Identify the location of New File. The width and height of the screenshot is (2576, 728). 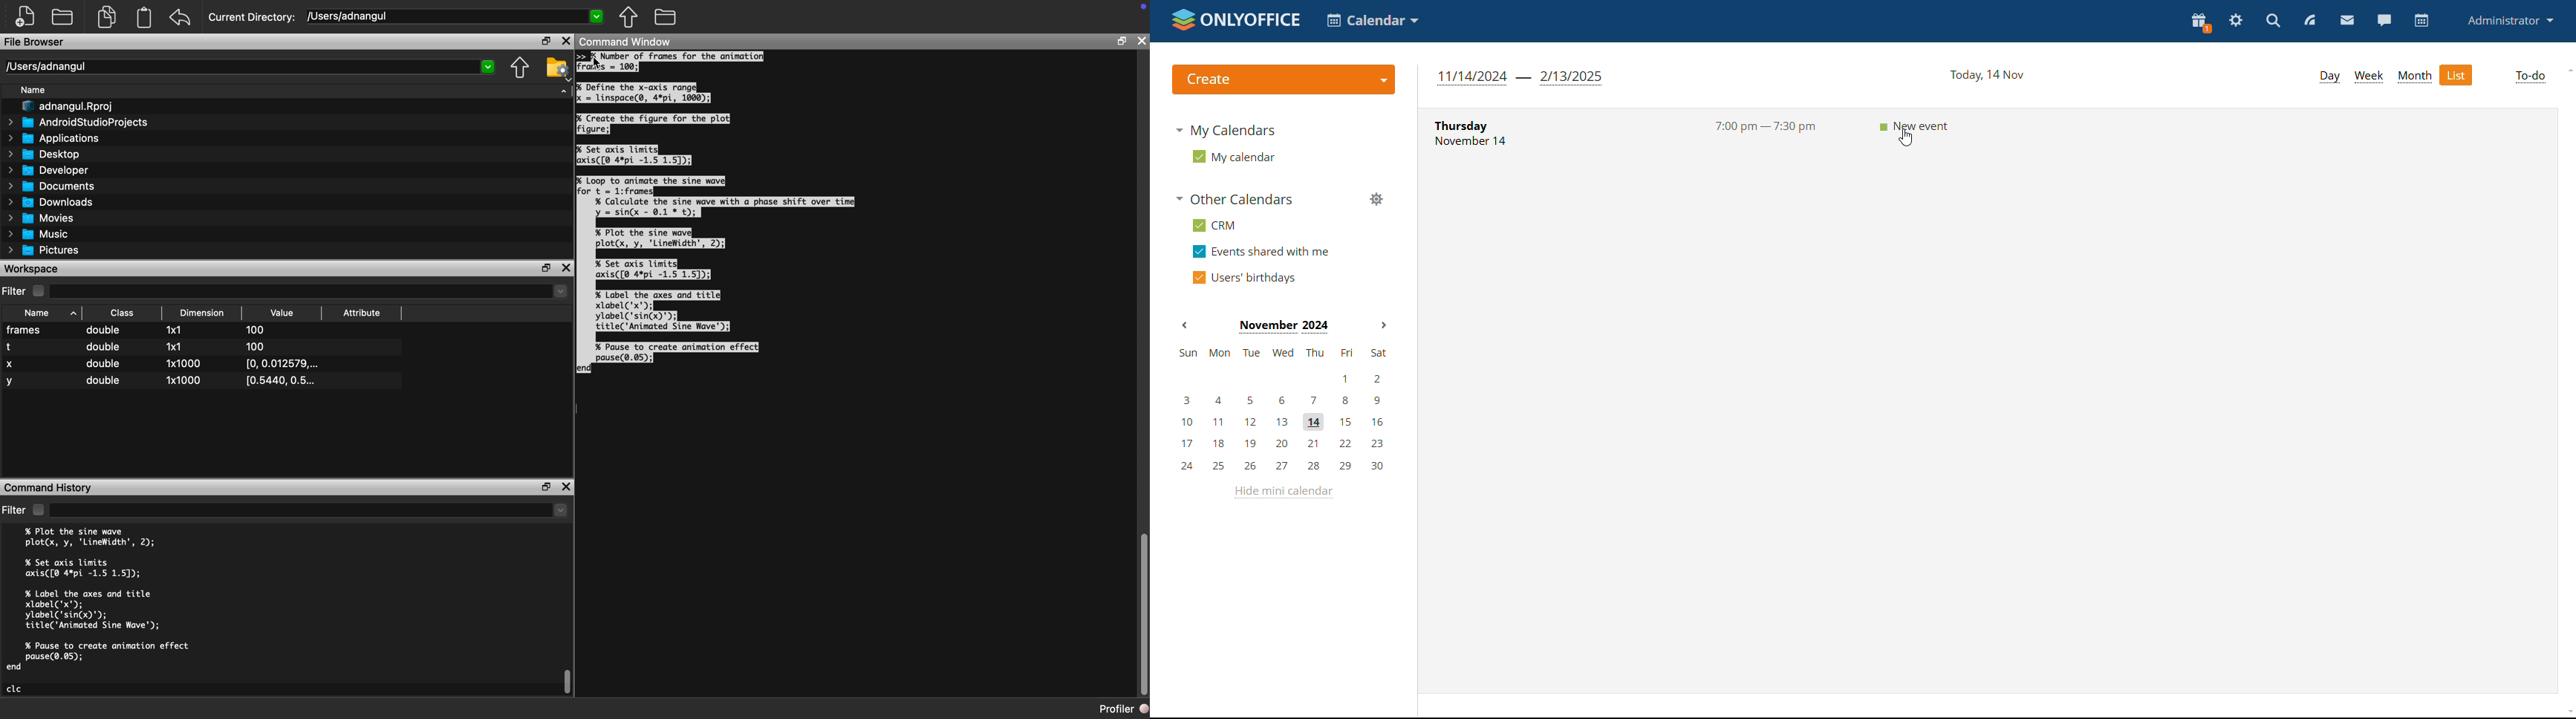
(24, 16).